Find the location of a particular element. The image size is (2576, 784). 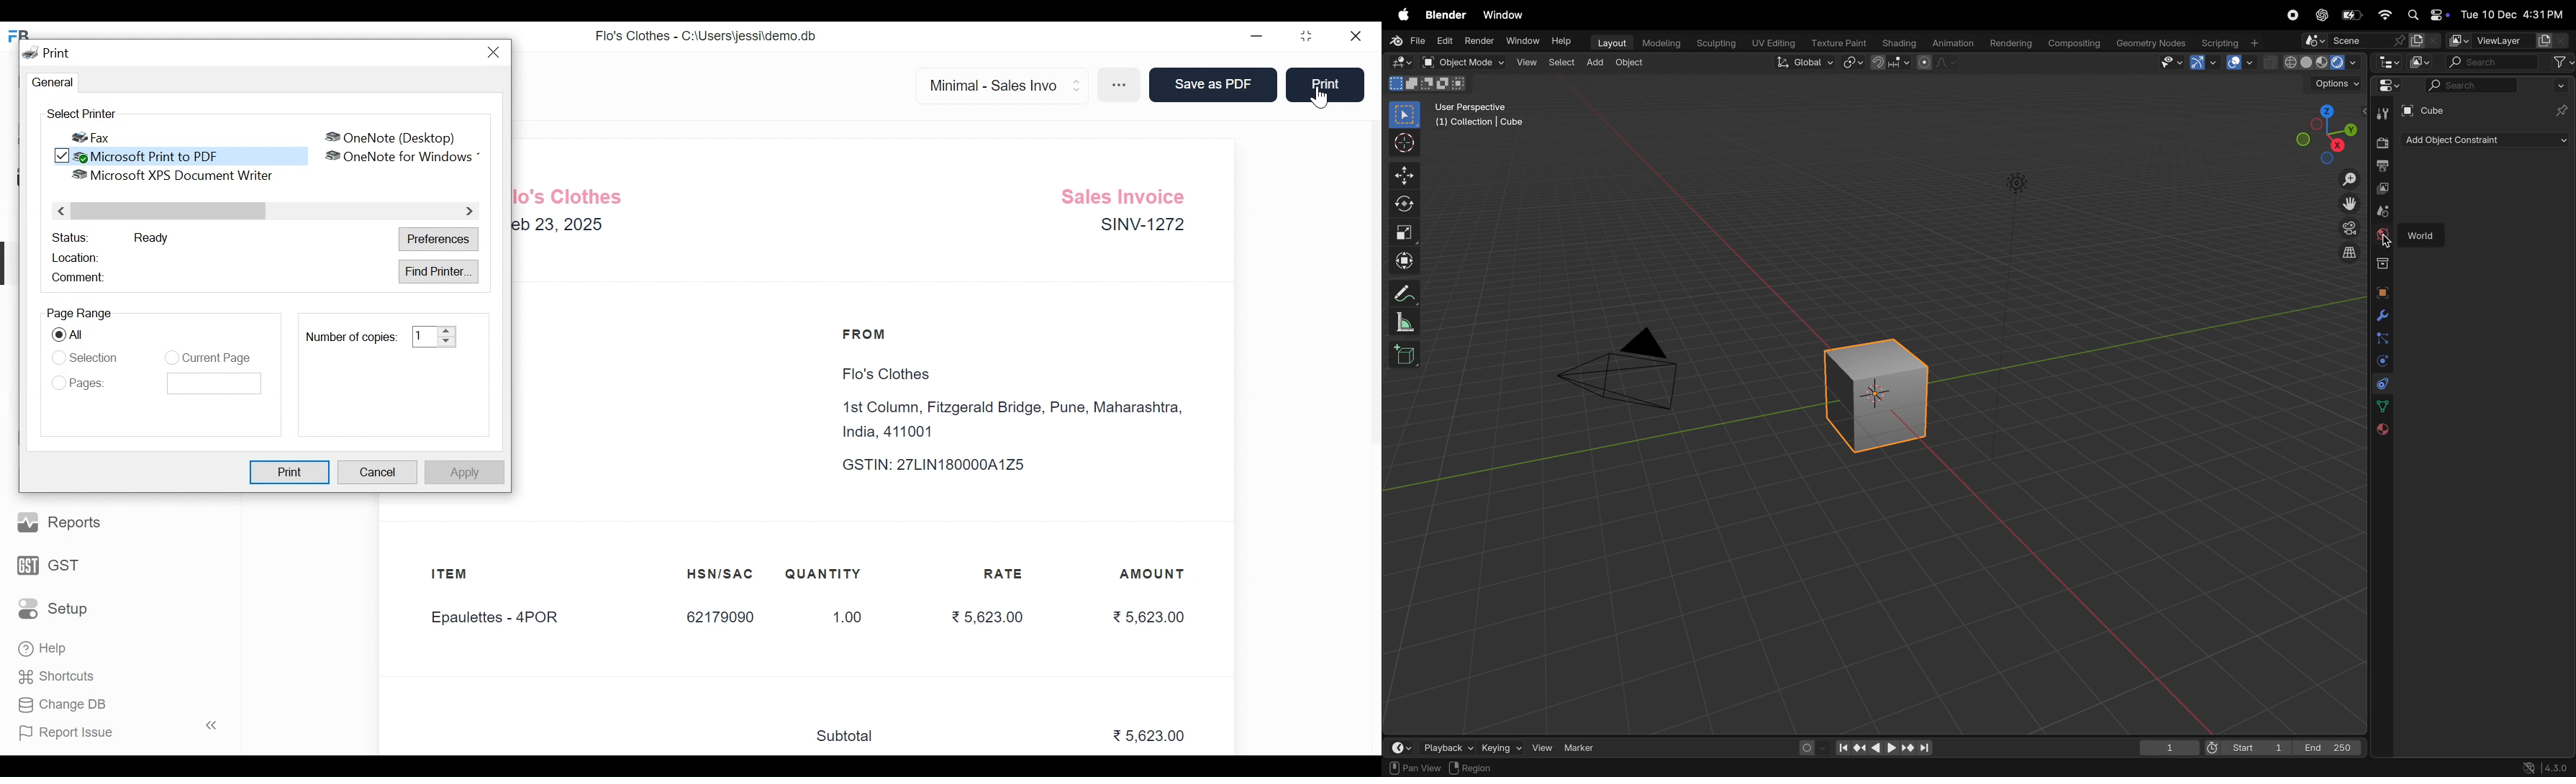

proportional editing fall off is located at coordinates (1938, 64).